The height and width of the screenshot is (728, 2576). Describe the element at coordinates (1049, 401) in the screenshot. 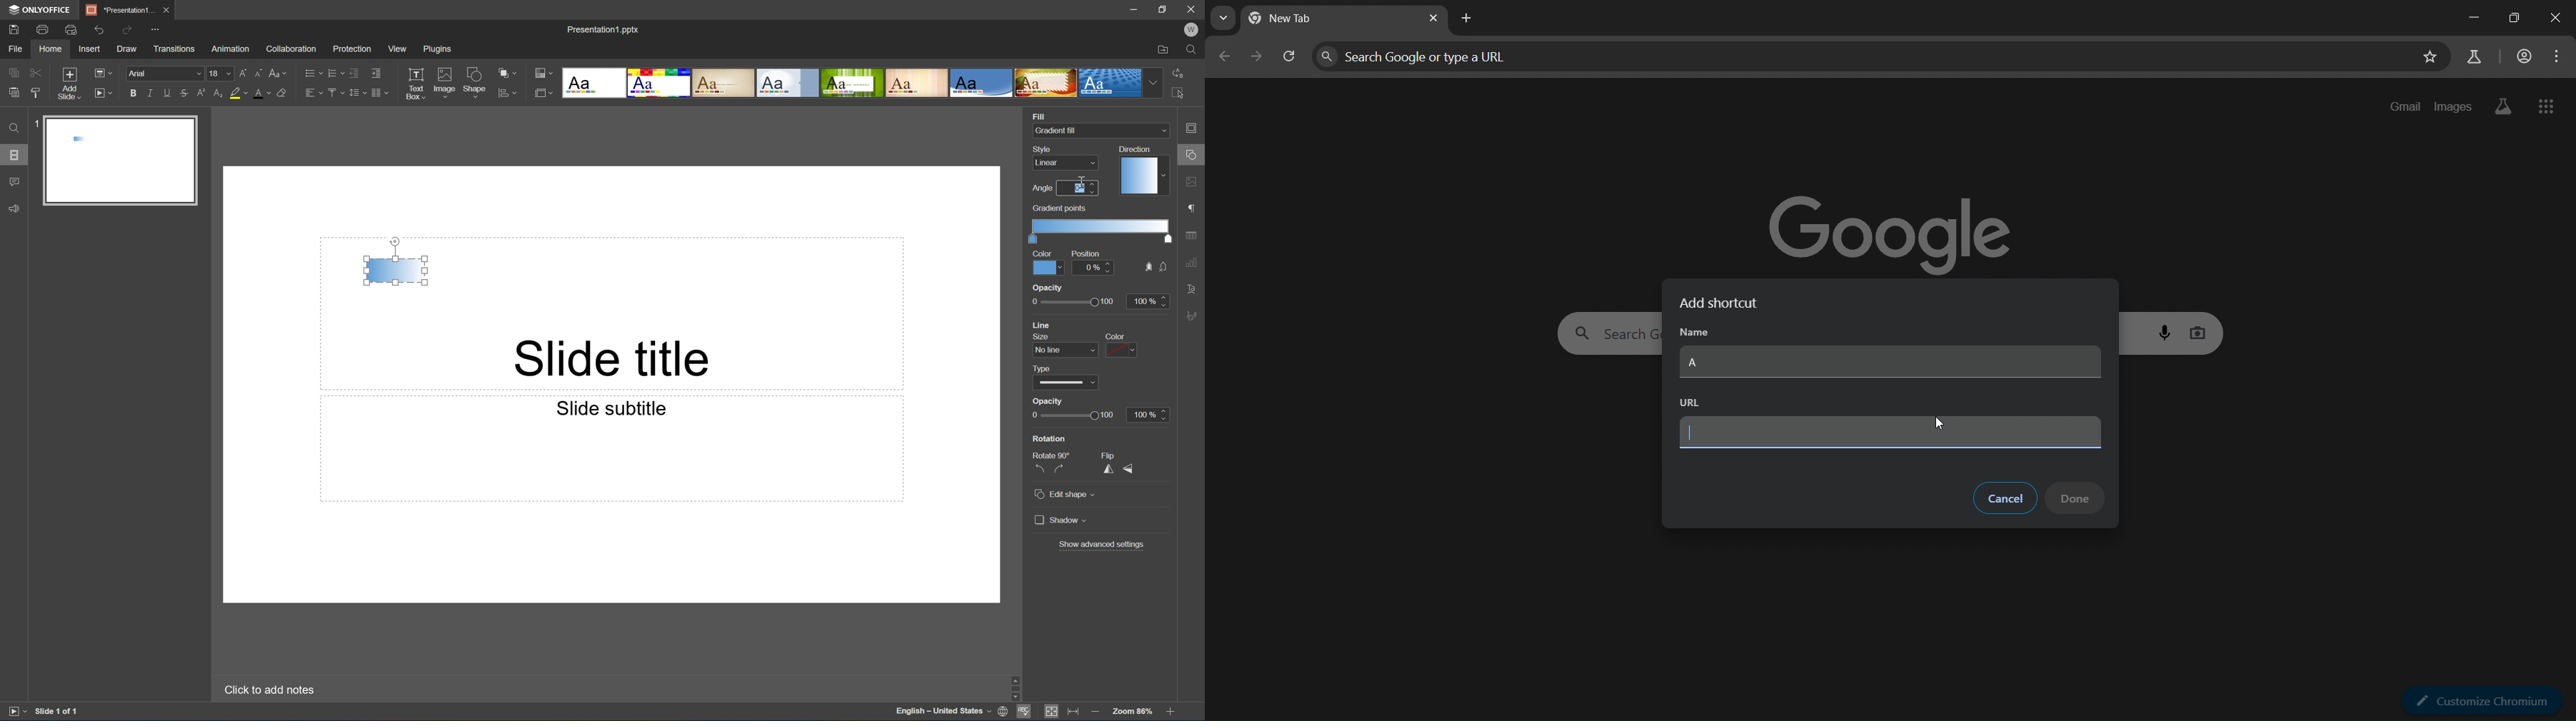

I see `Opacity` at that location.